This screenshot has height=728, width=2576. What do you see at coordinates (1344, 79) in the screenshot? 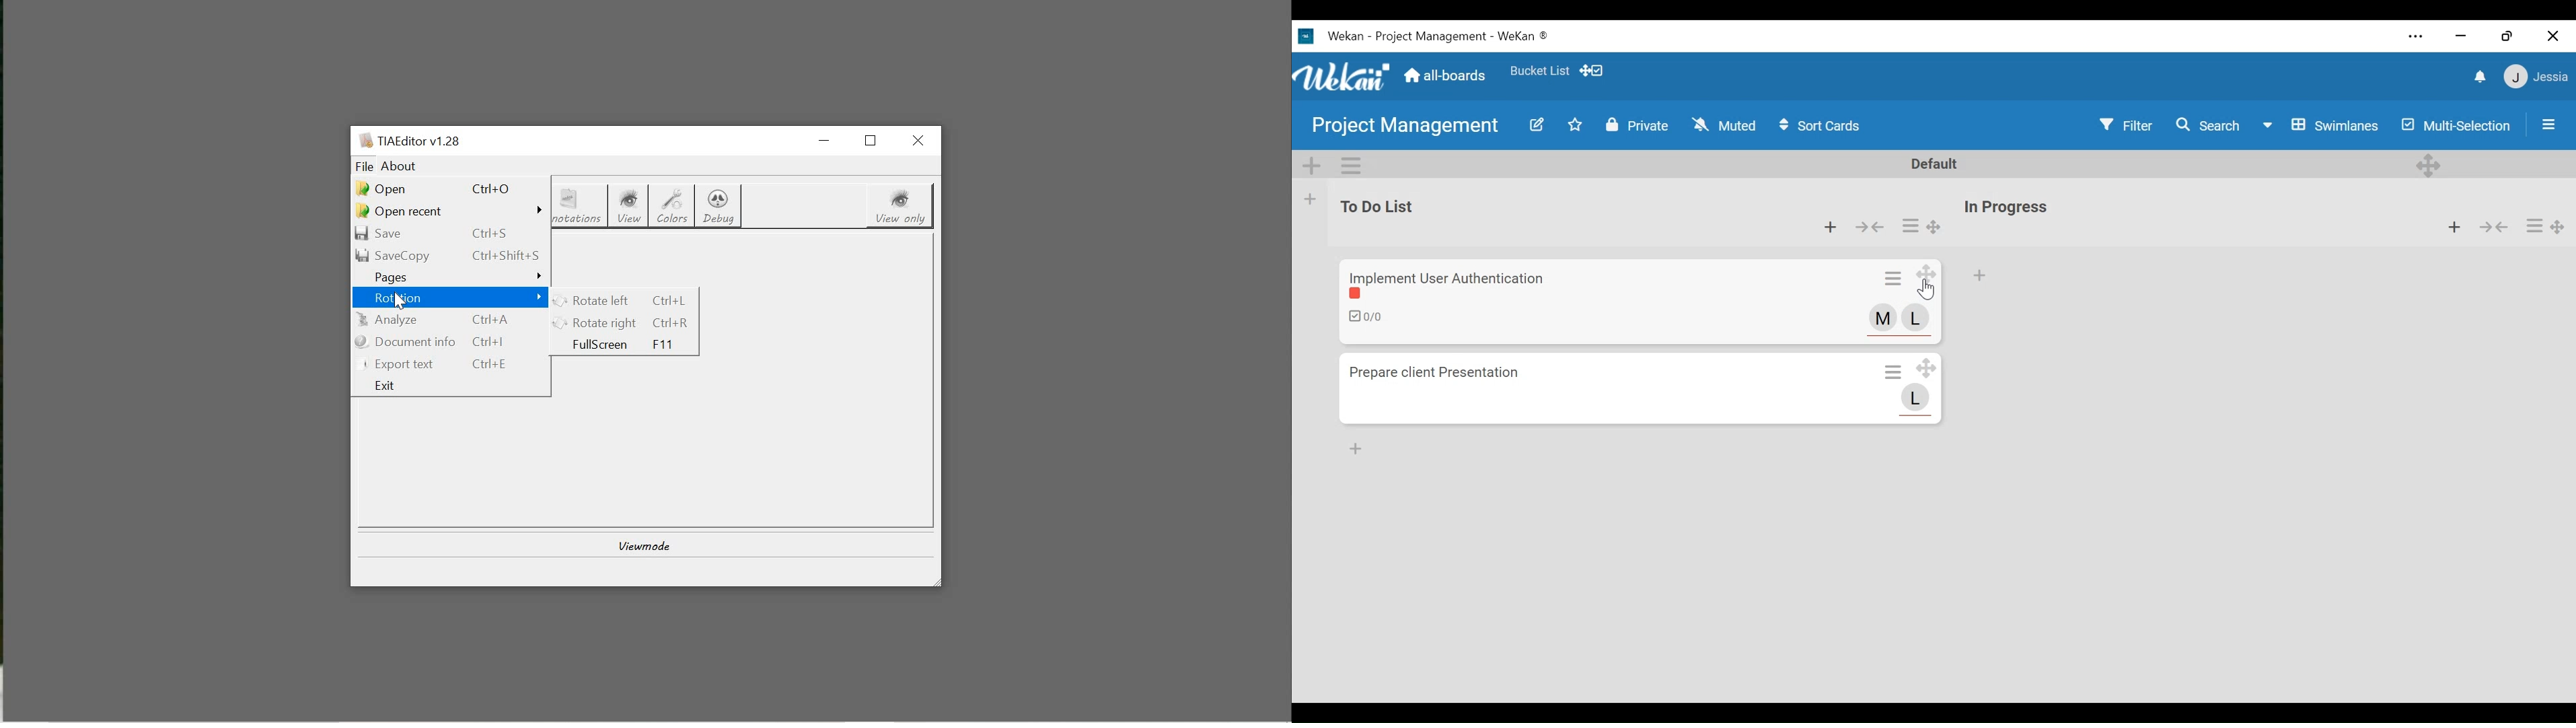
I see `Wekan logo` at bounding box center [1344, 79].